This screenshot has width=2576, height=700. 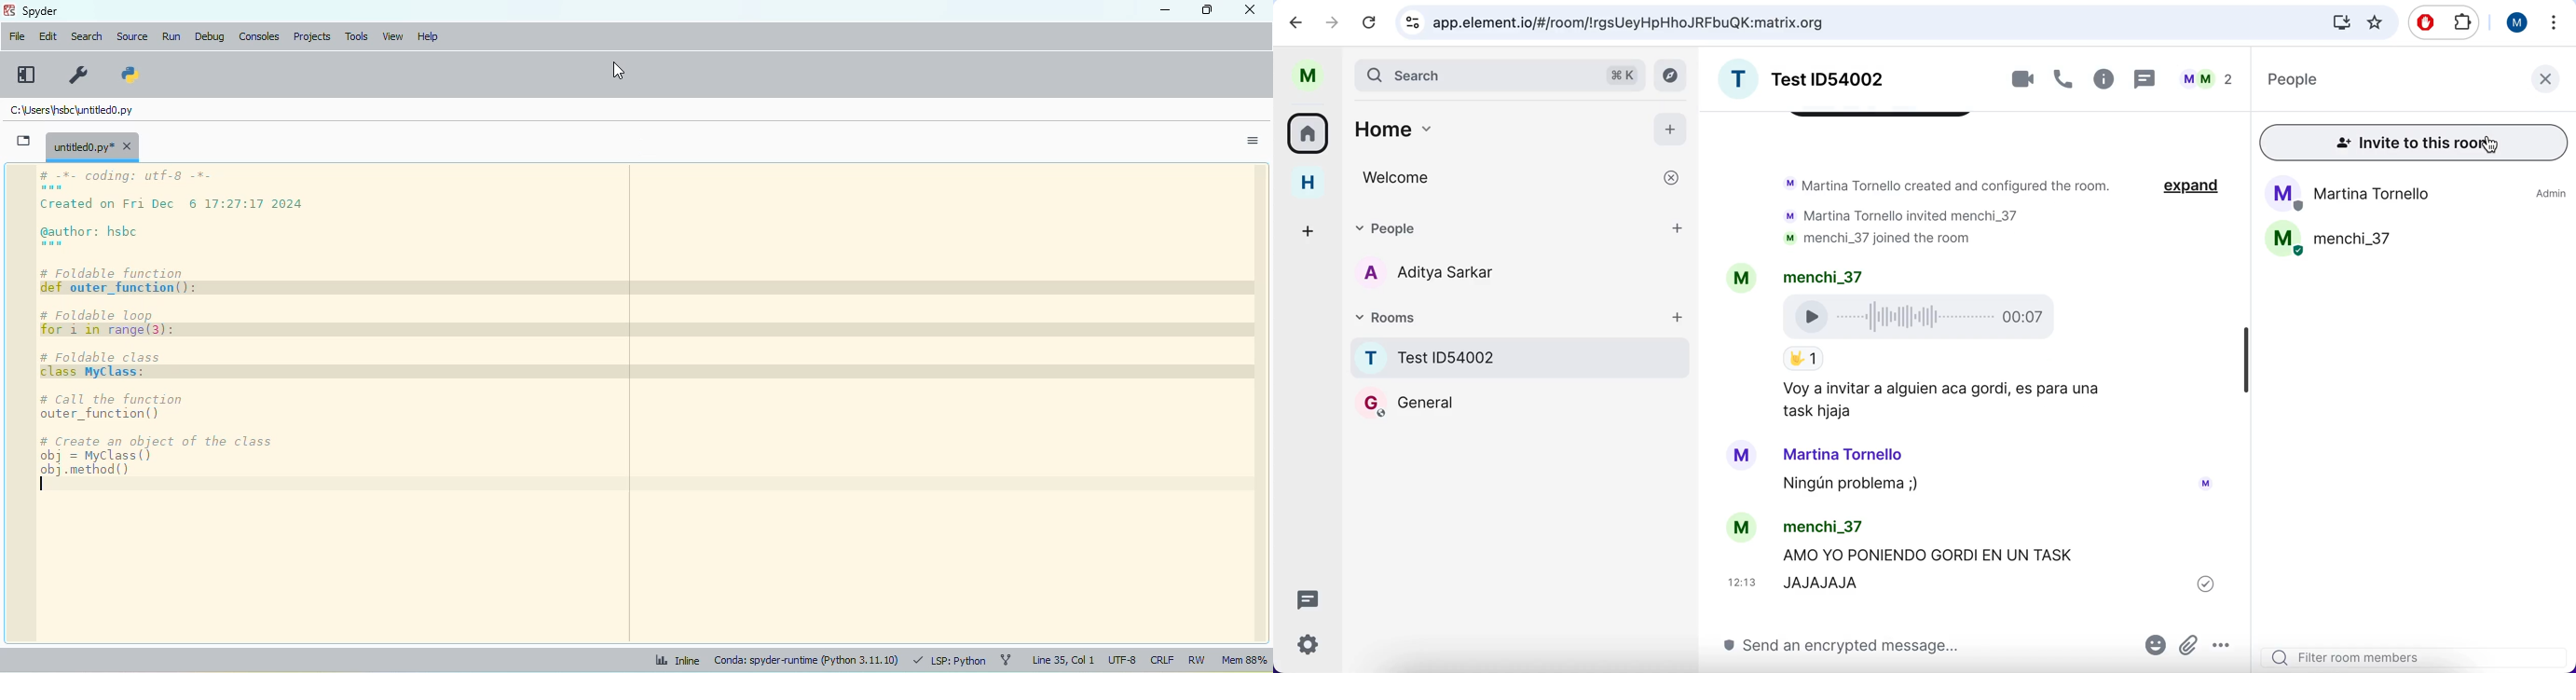 What do you see at coordinates (2196, 188) in the screenshot?
I see `expand` at bounding box center [2196, 188].